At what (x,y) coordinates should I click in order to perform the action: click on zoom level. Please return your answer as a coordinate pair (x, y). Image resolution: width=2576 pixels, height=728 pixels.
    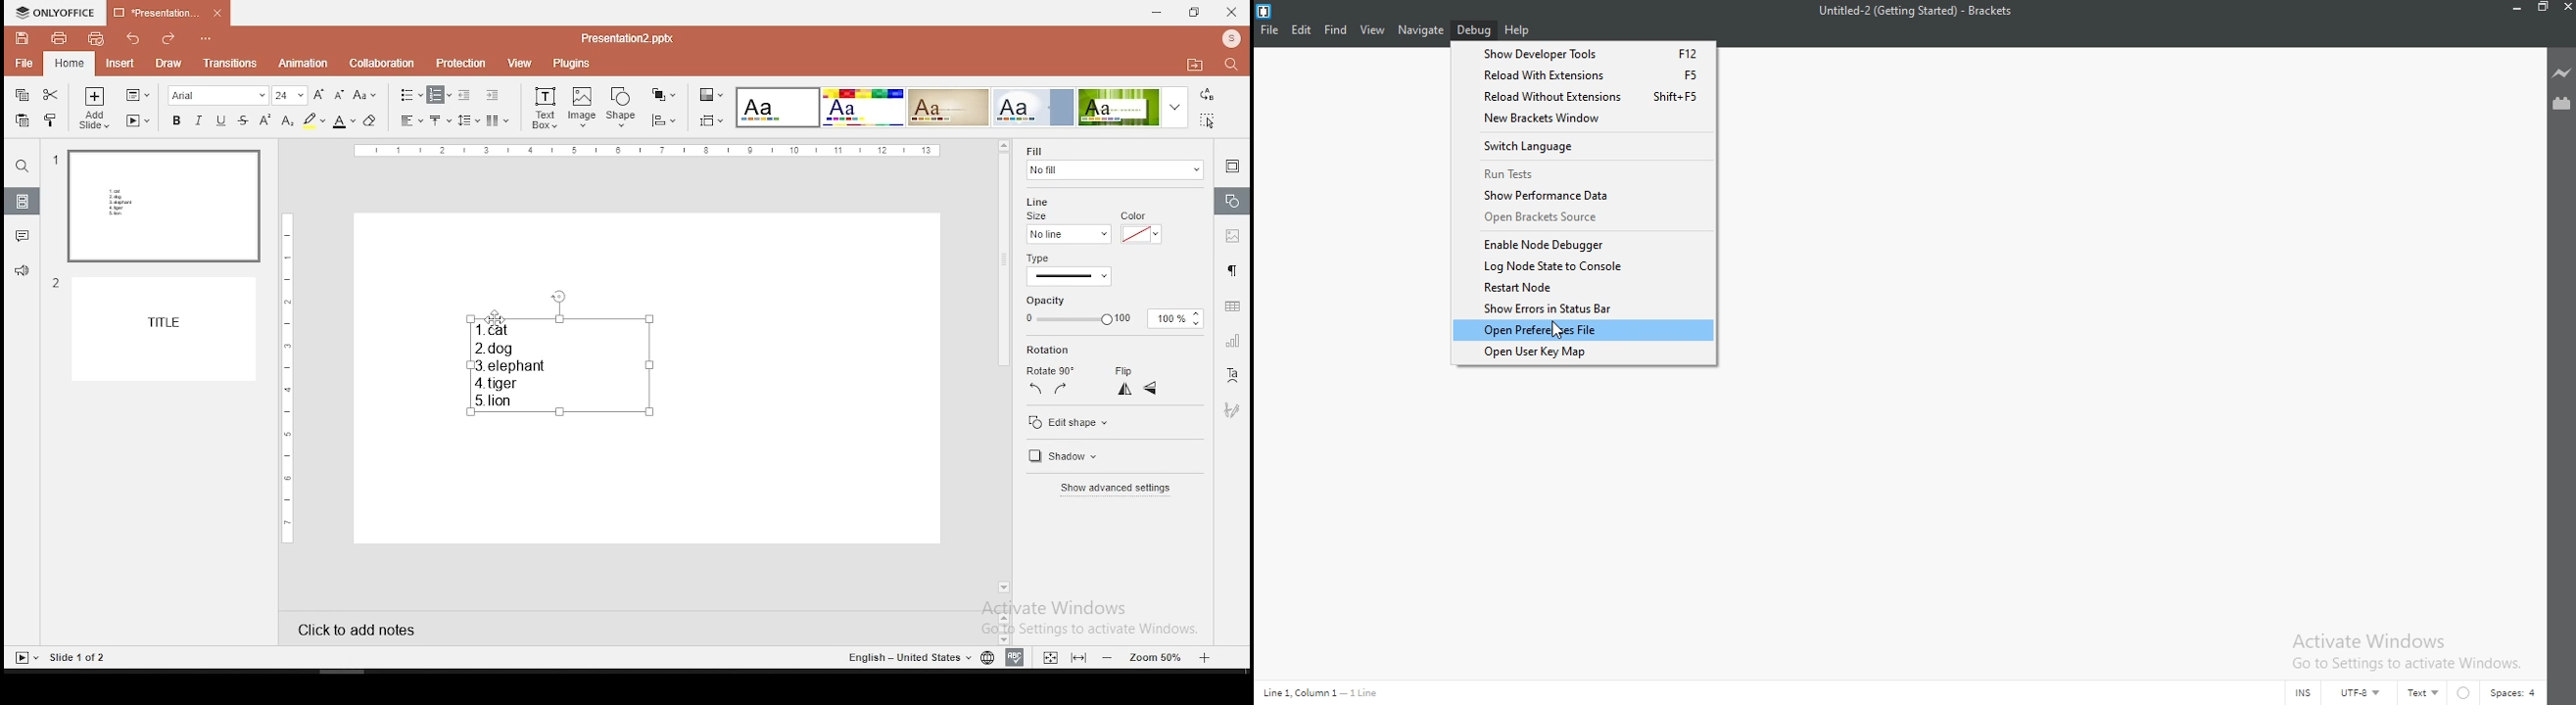
    Looking at the image, I should click on (1154, 658).